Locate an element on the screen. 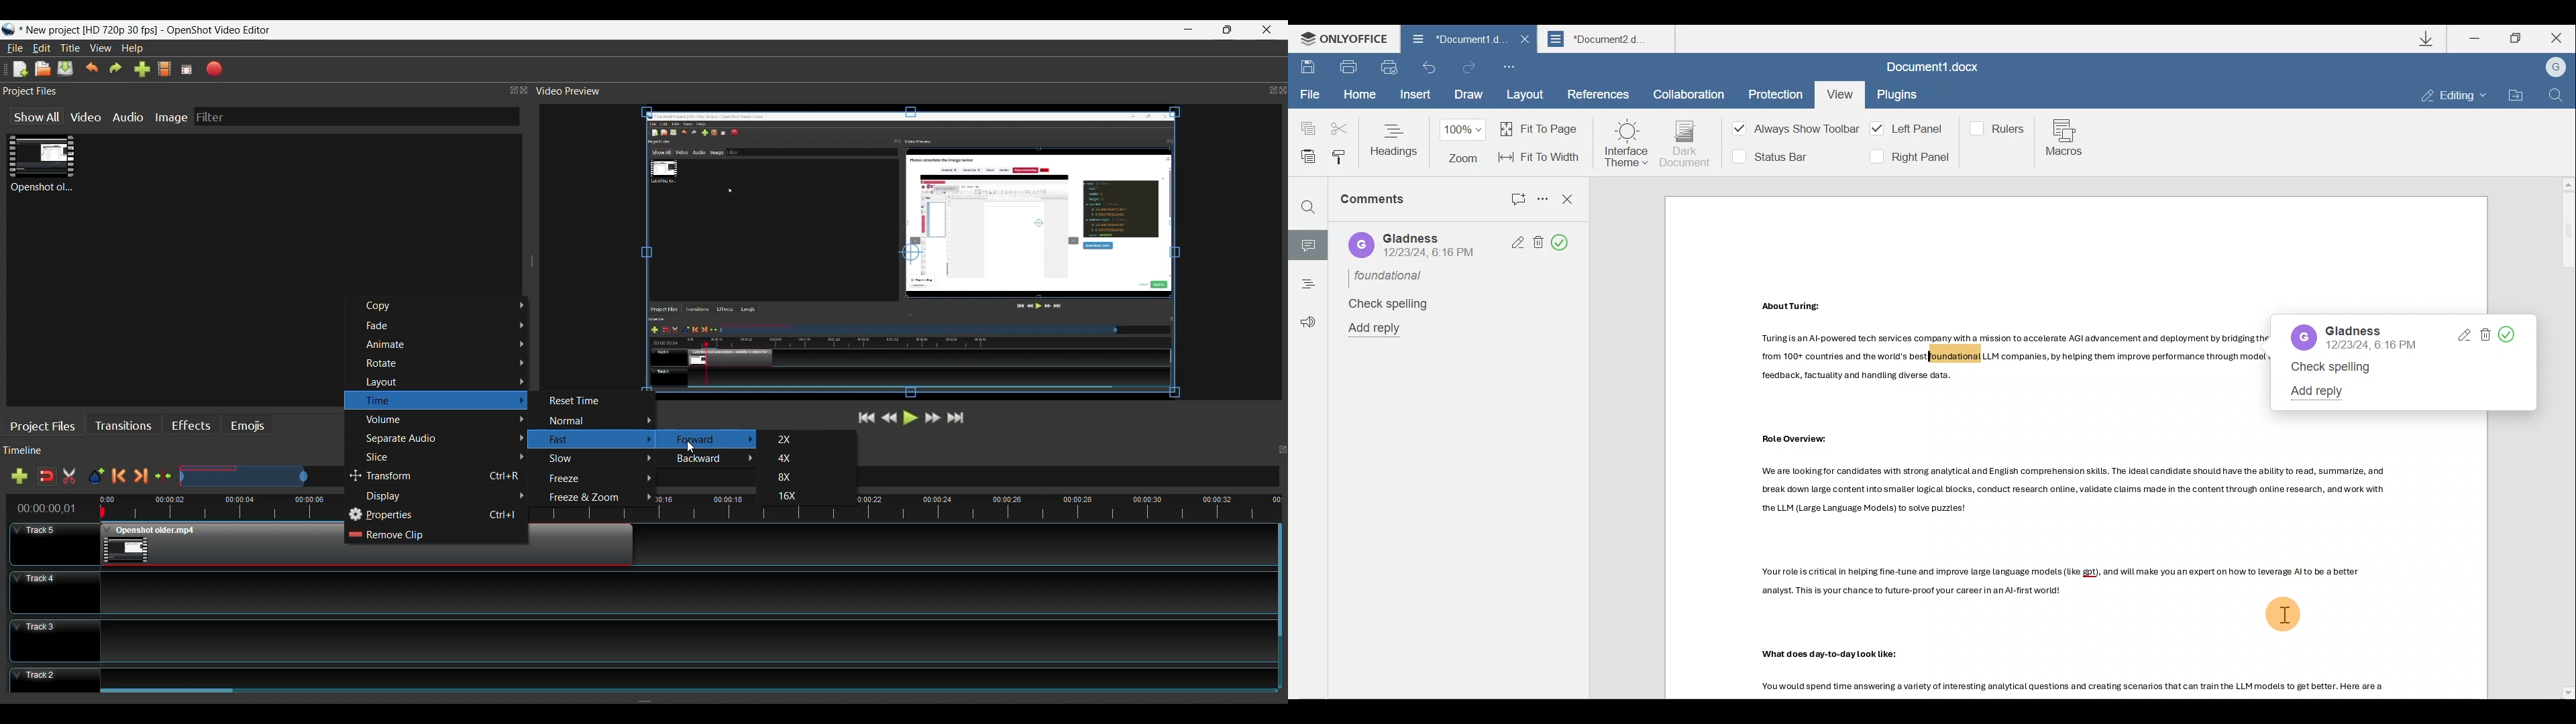 This screenshot has height=728, width=2576. Quick print is located at coordinates (1393, 68).